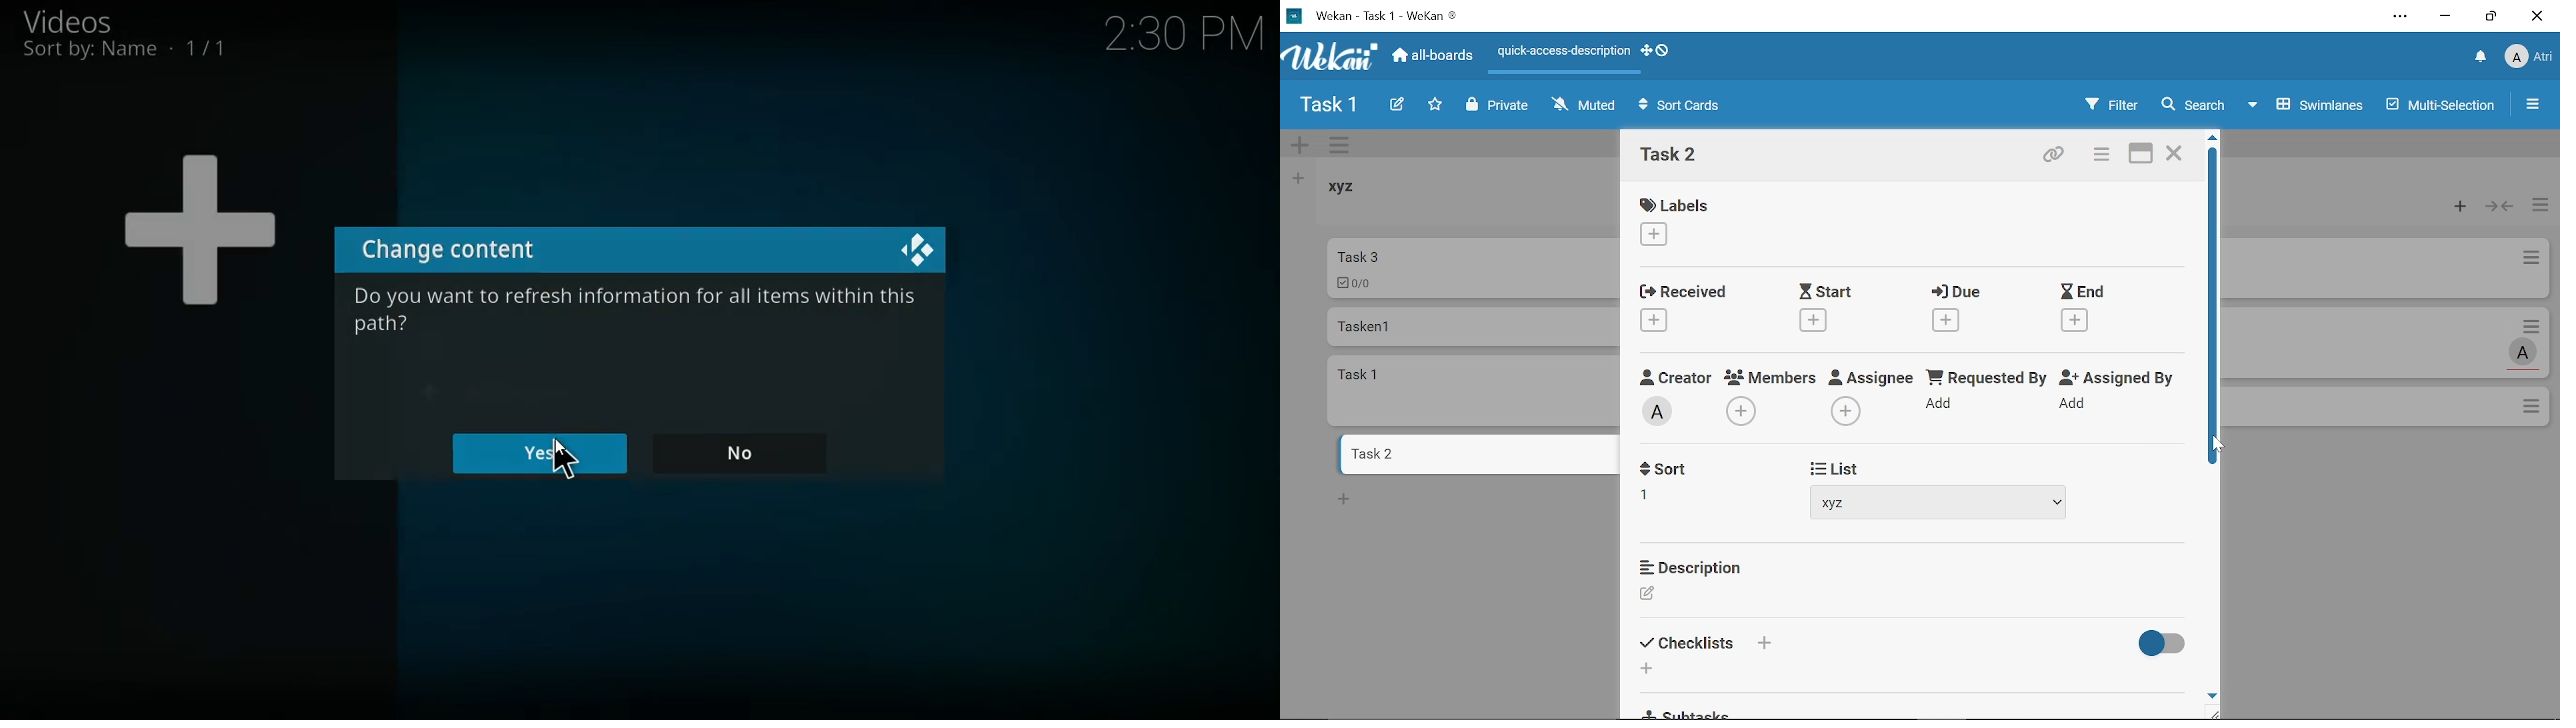 The width and height of the screenshot is (2576, 728). What do you see at coordinates (1684, 107) in the screenshot?
I see `Sort Cards` at bounding box center [1684, 107].